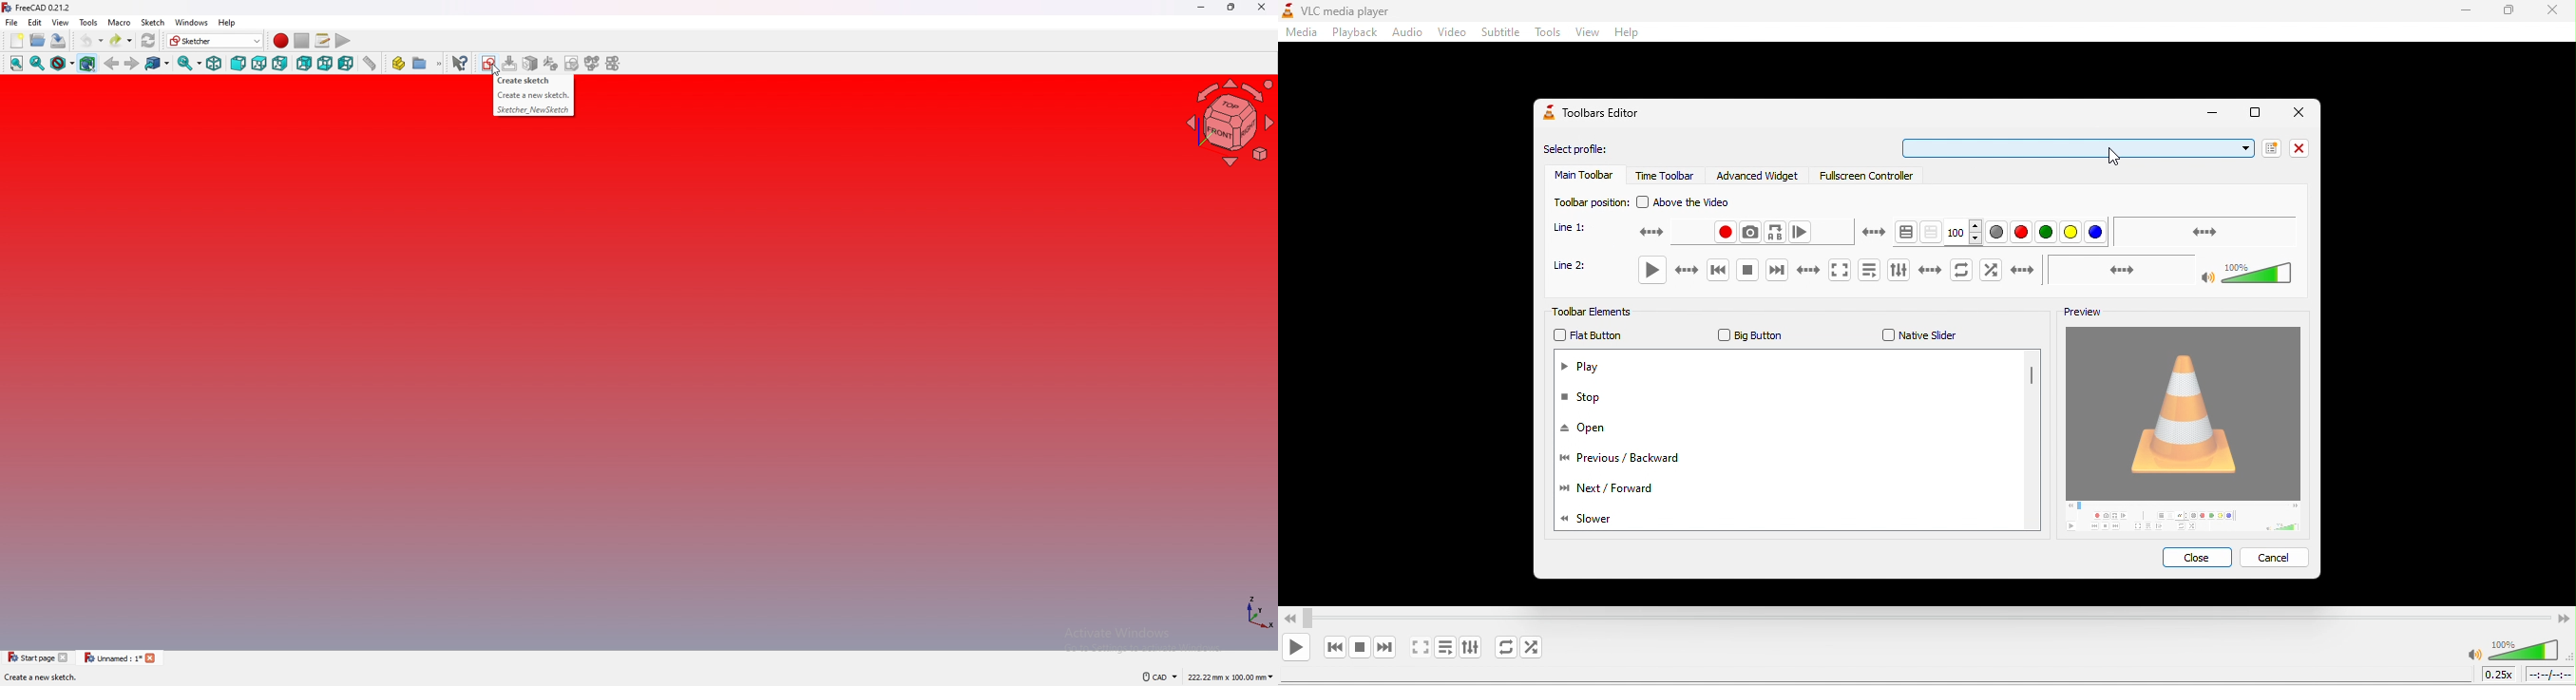  I want to click on file, so click(12, 22).